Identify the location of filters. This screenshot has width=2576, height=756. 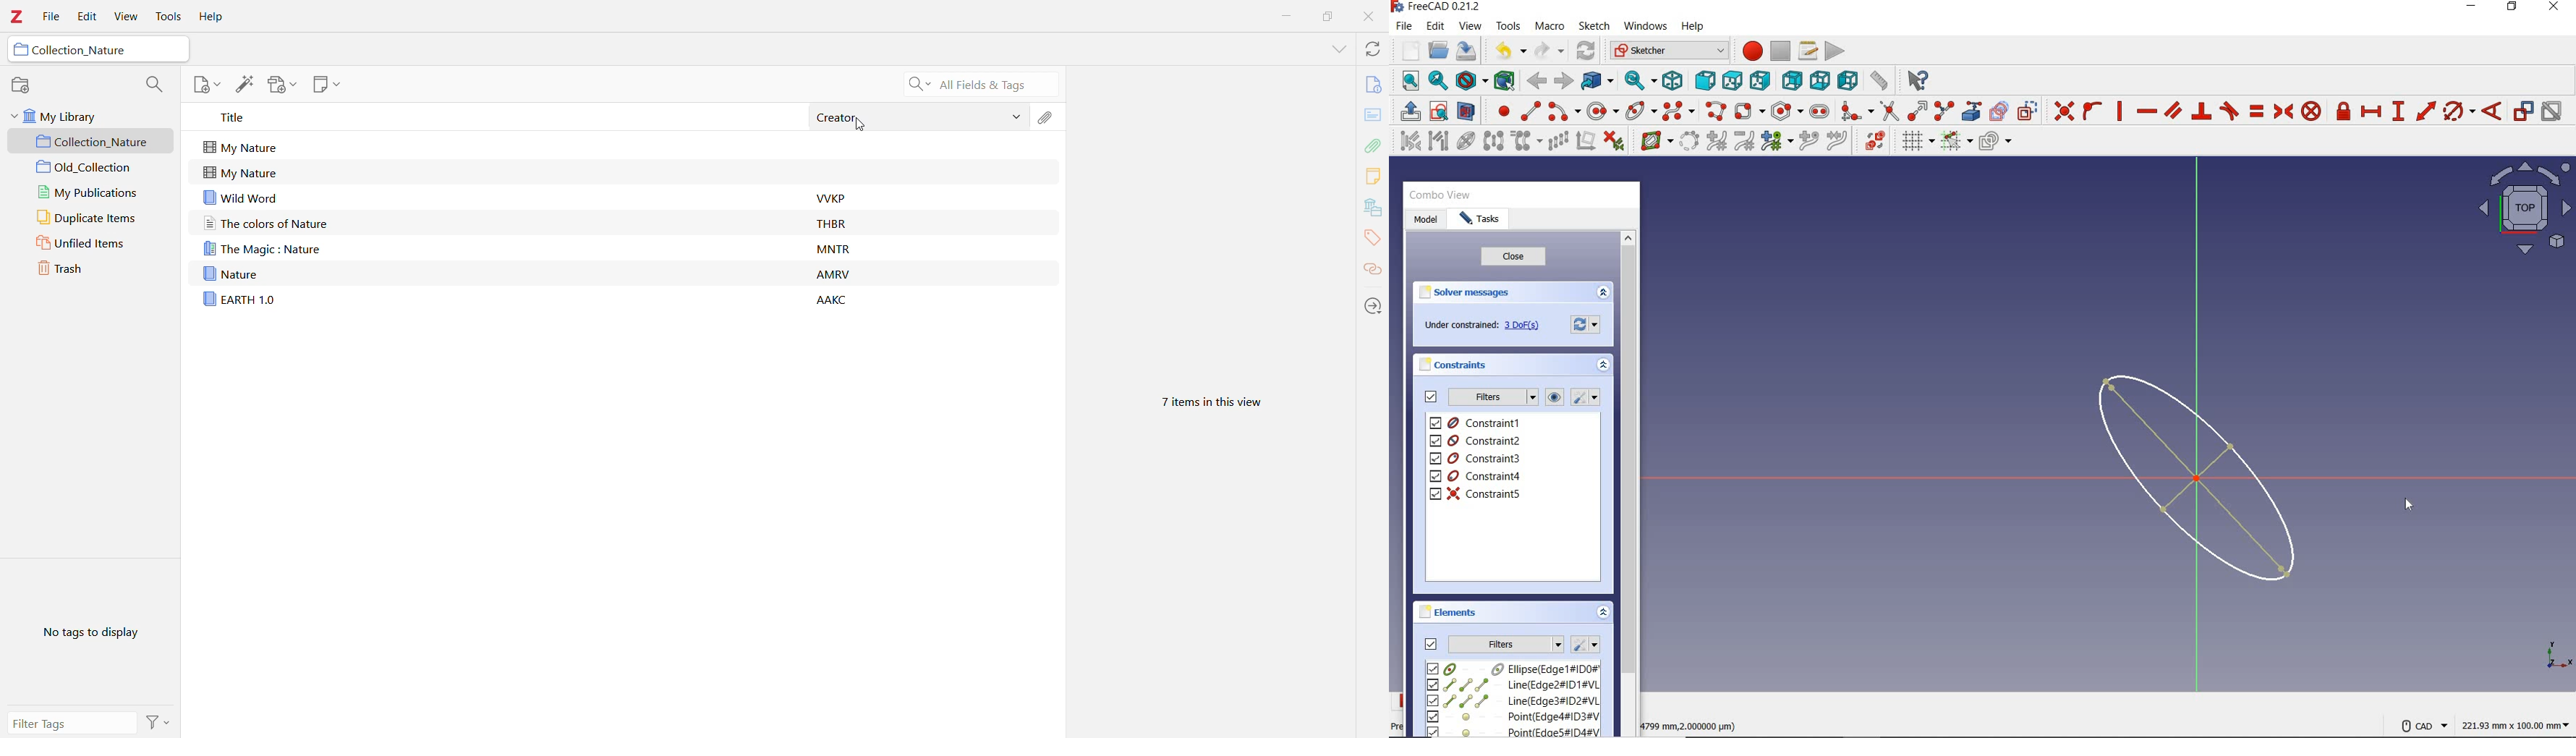
(1492, 397).